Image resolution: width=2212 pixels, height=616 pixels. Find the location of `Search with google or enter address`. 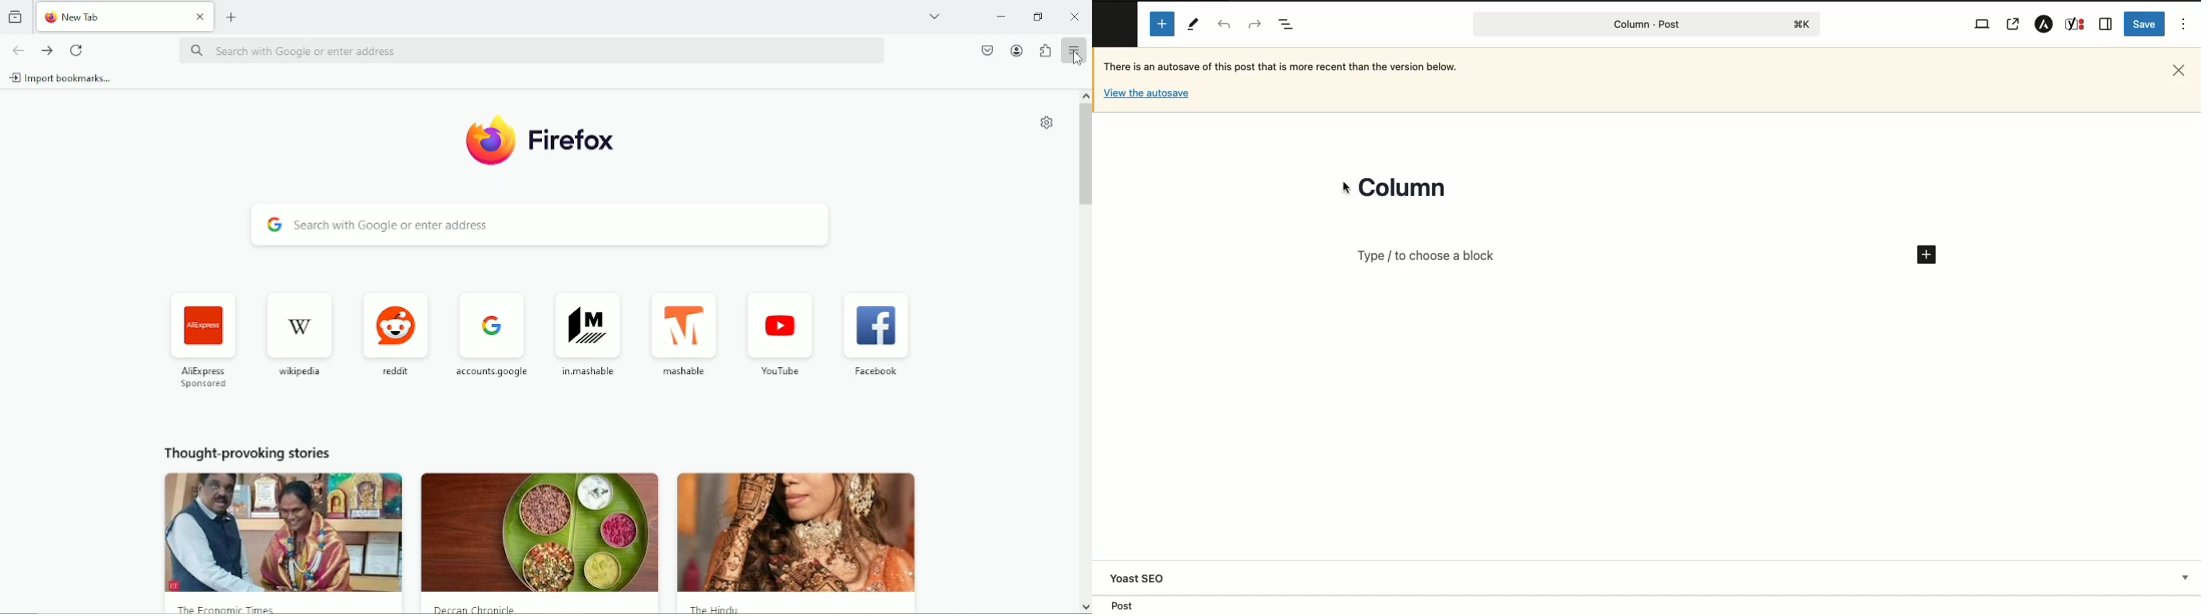

Search with google or enter address is located at coordinates (532, 50).